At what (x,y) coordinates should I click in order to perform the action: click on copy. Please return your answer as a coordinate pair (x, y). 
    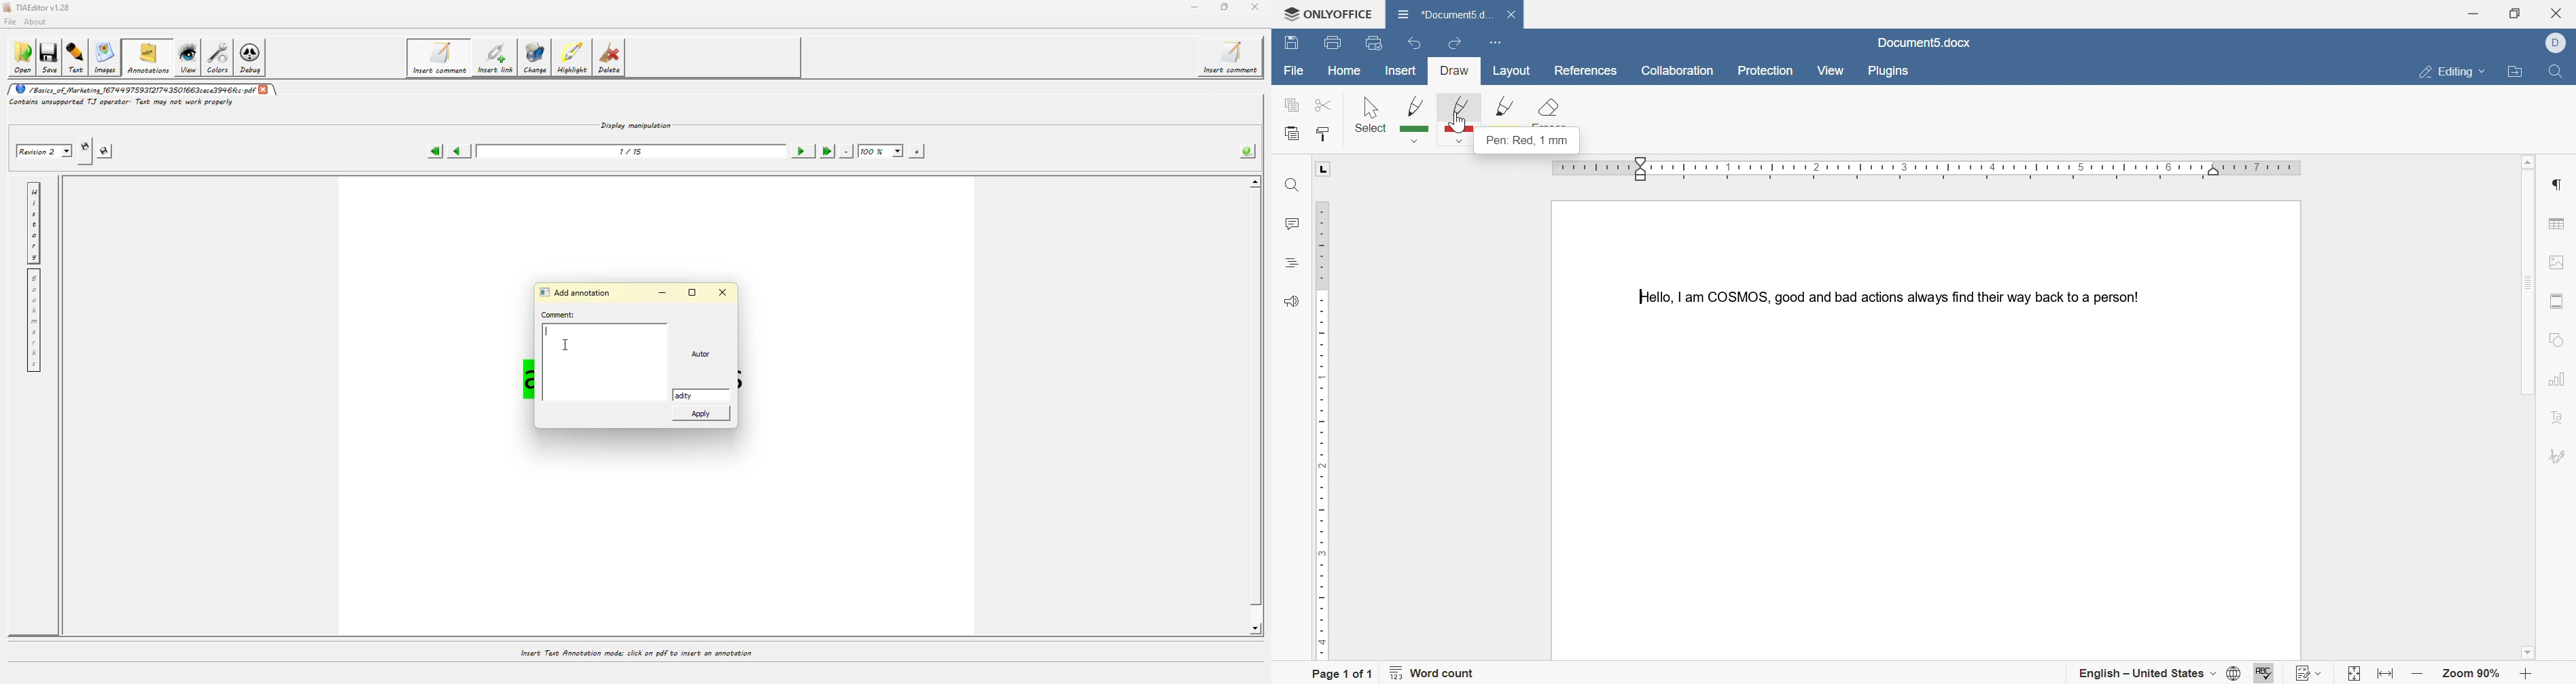
    Looking at the image, I should click on (1292, 106).